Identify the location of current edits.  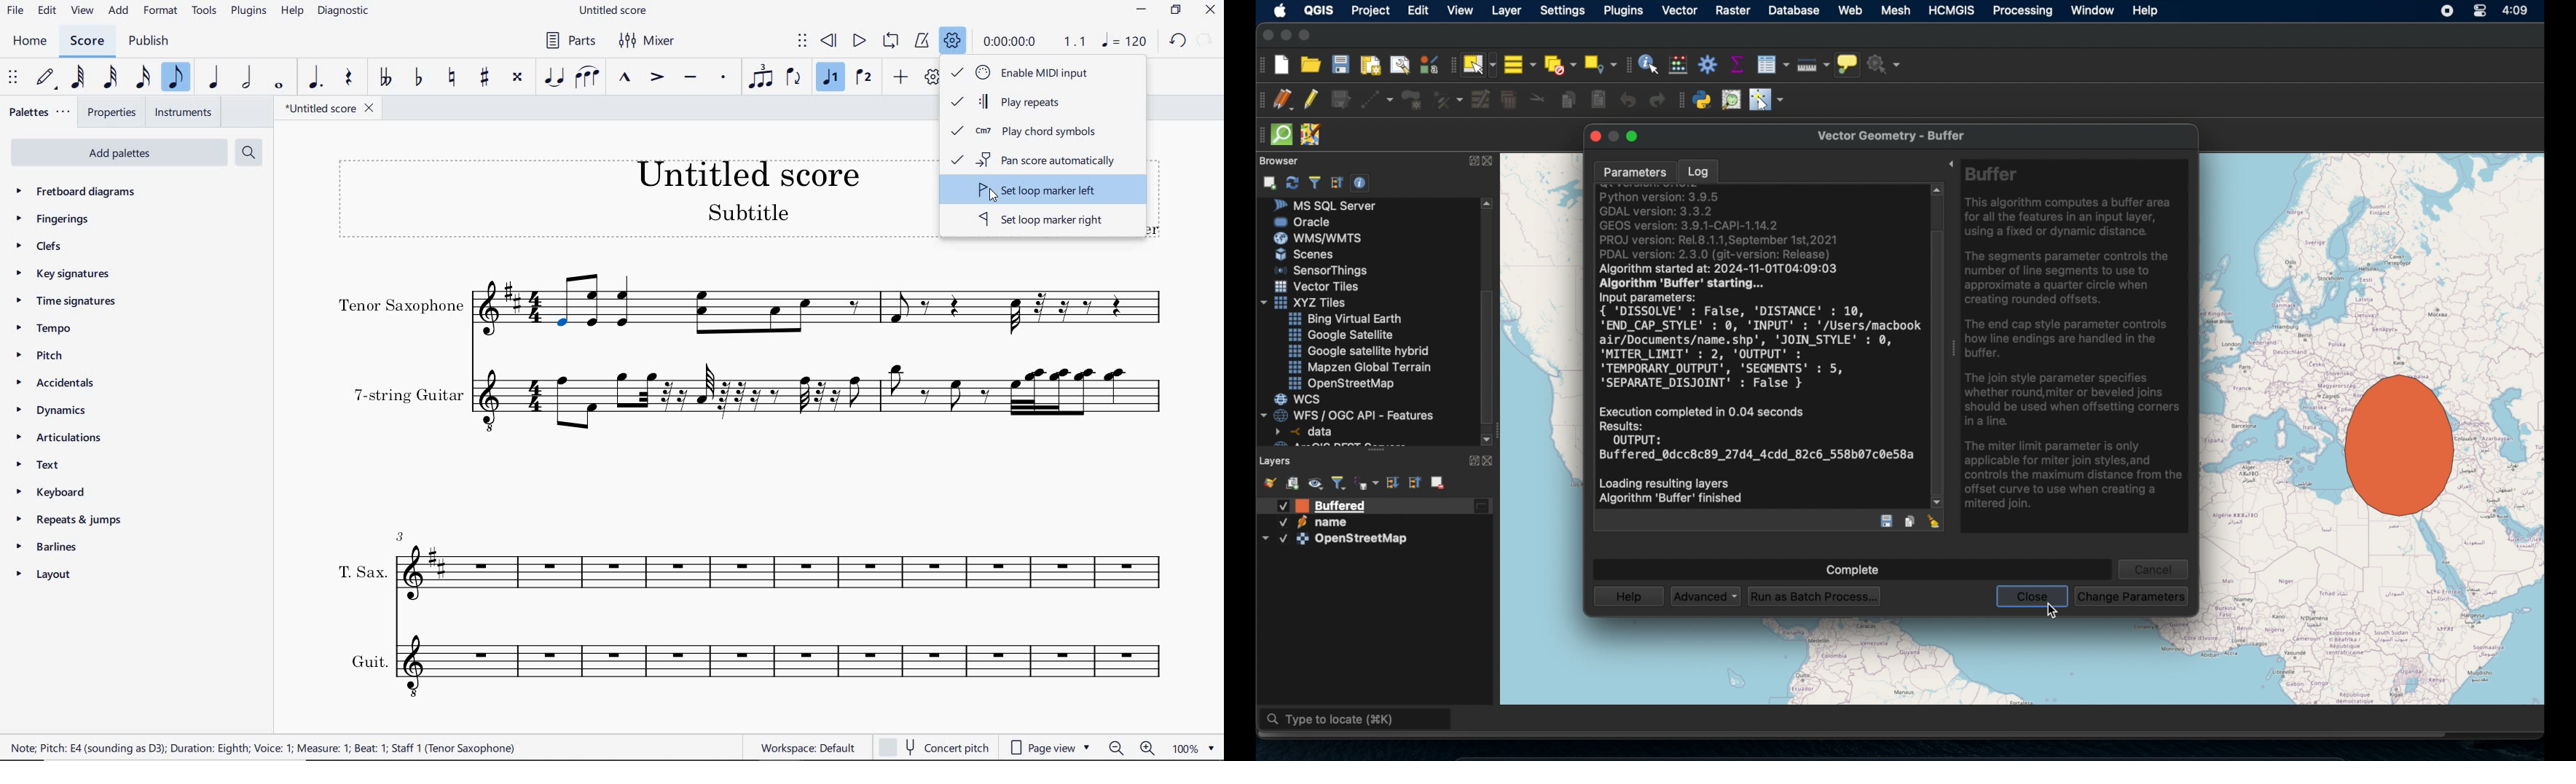
(1282, 99).